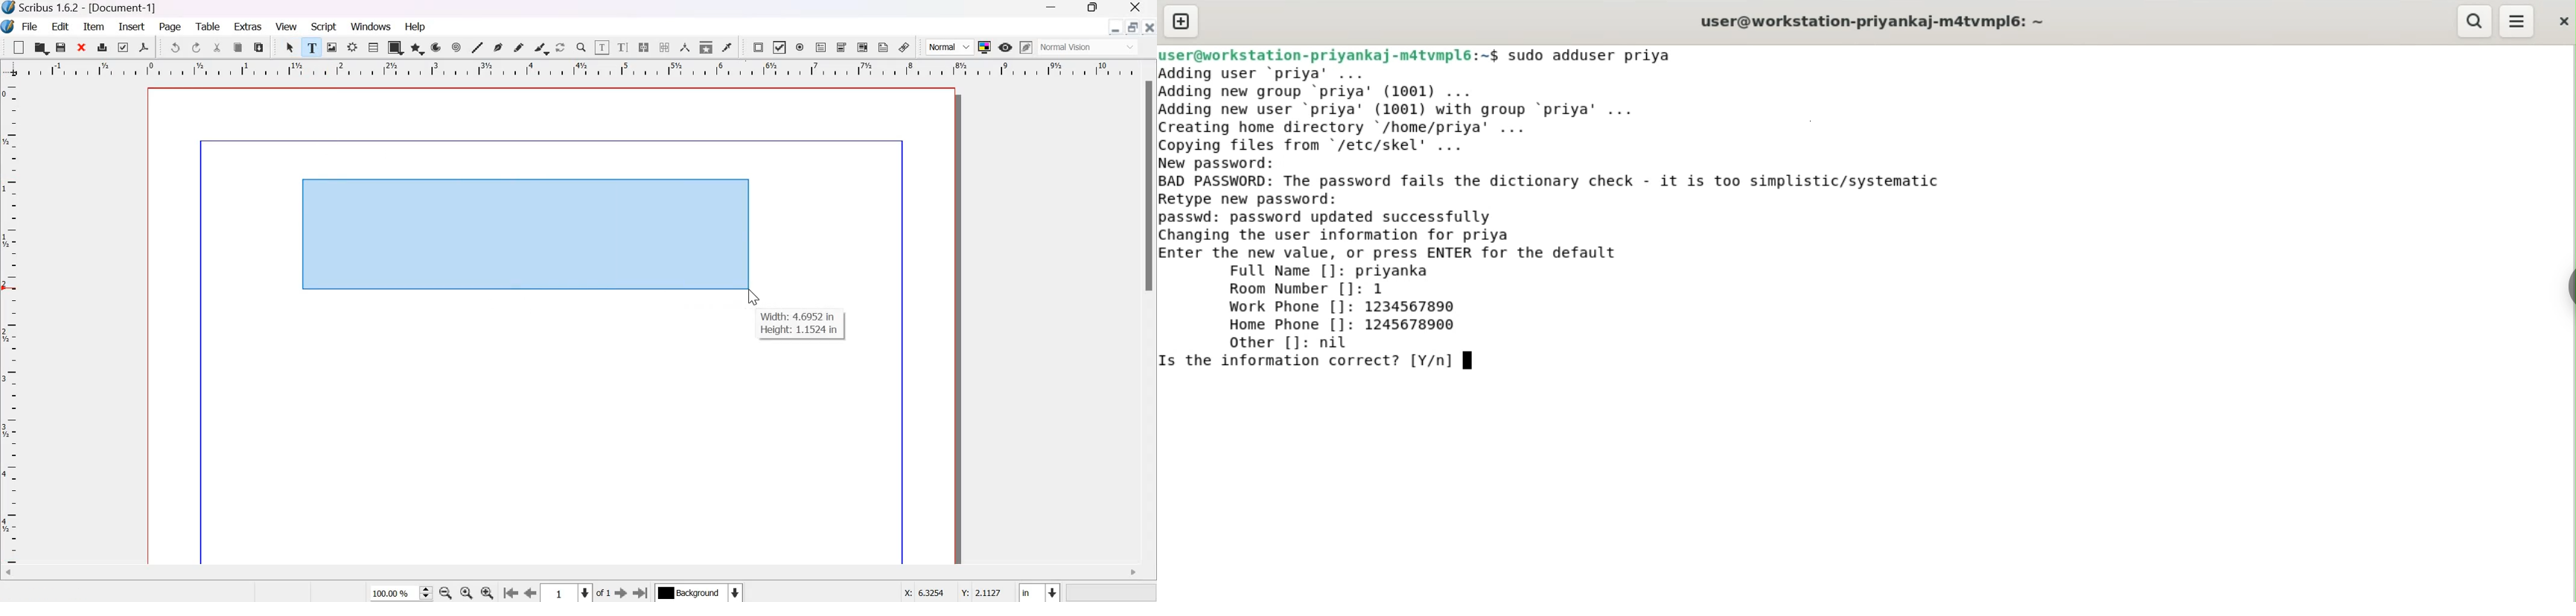 This screenshot has height=616, width=2576. I want to click on Normal Vision, so click(1090, 47).